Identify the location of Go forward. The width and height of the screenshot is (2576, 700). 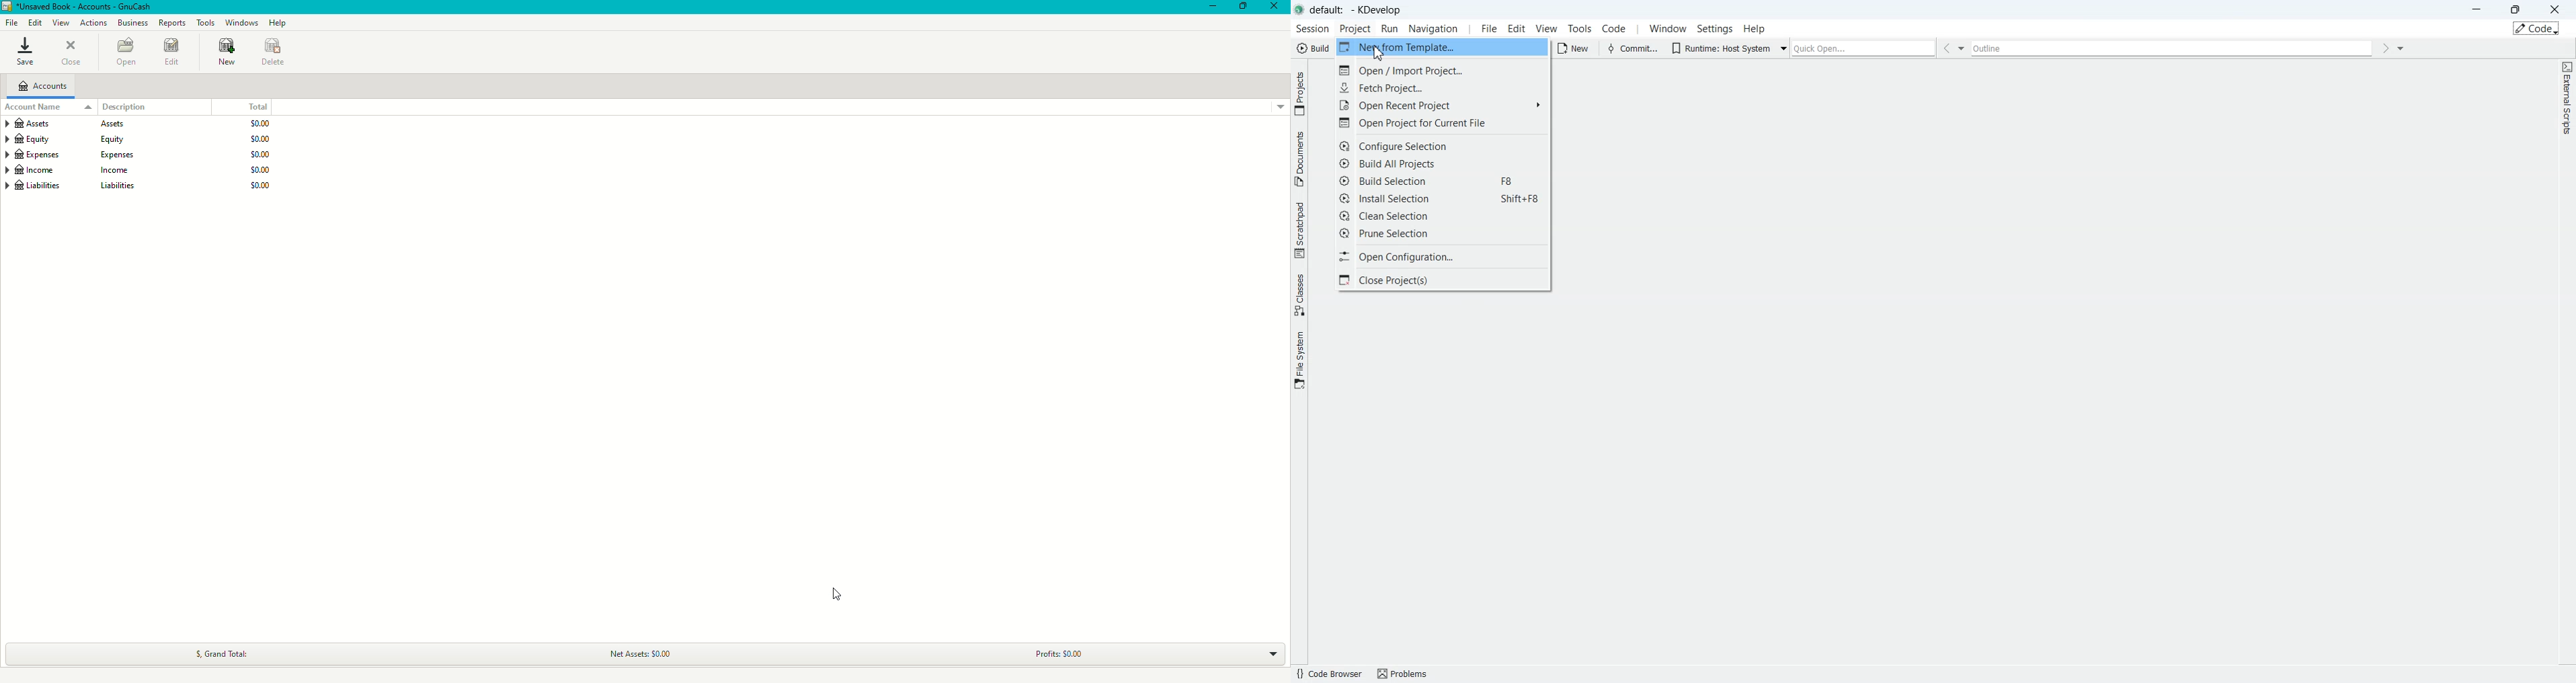
(2385, 48).